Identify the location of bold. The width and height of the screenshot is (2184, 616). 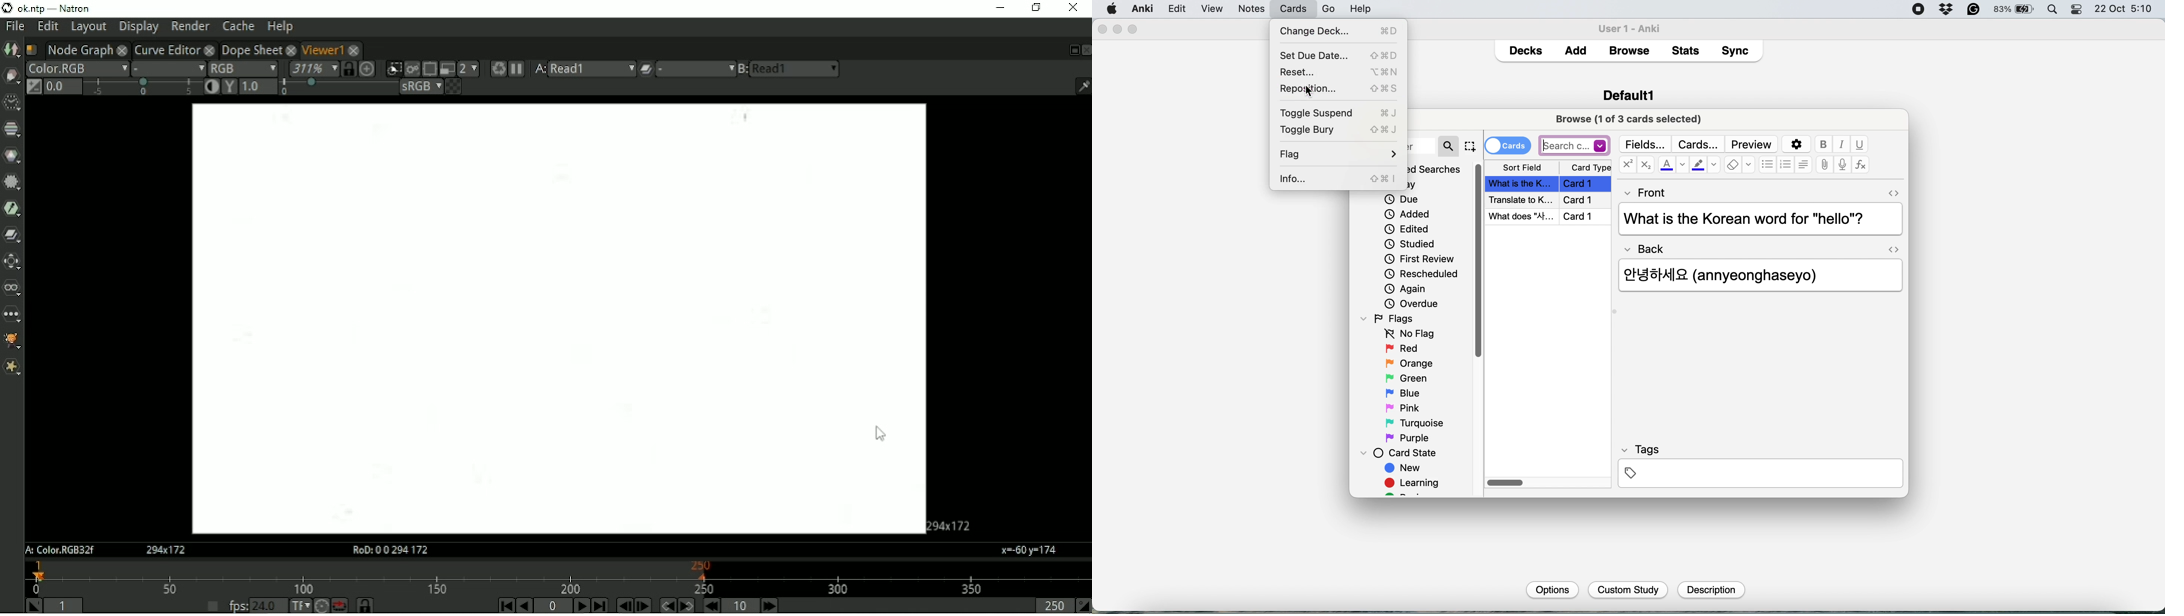
(1826, 145).